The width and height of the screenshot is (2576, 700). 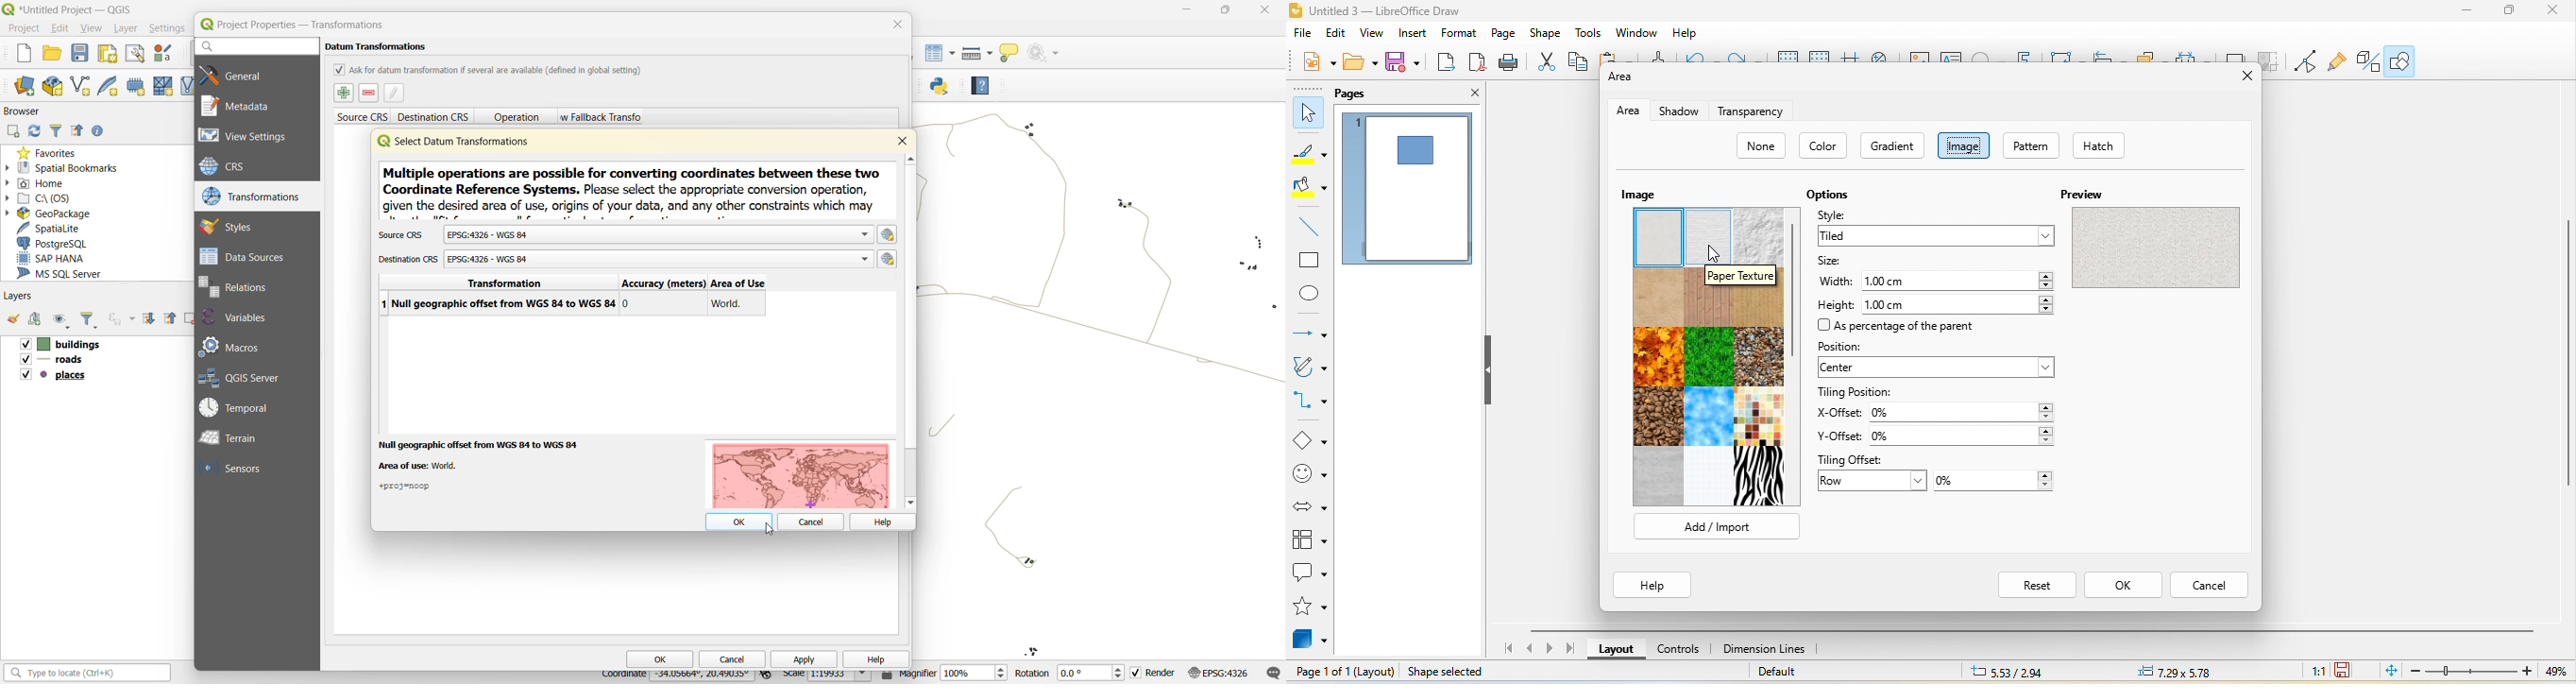 What do you see at coordinates (1834, 283) in the screenshot?
I see `width` at bounding box center [1834, 283].